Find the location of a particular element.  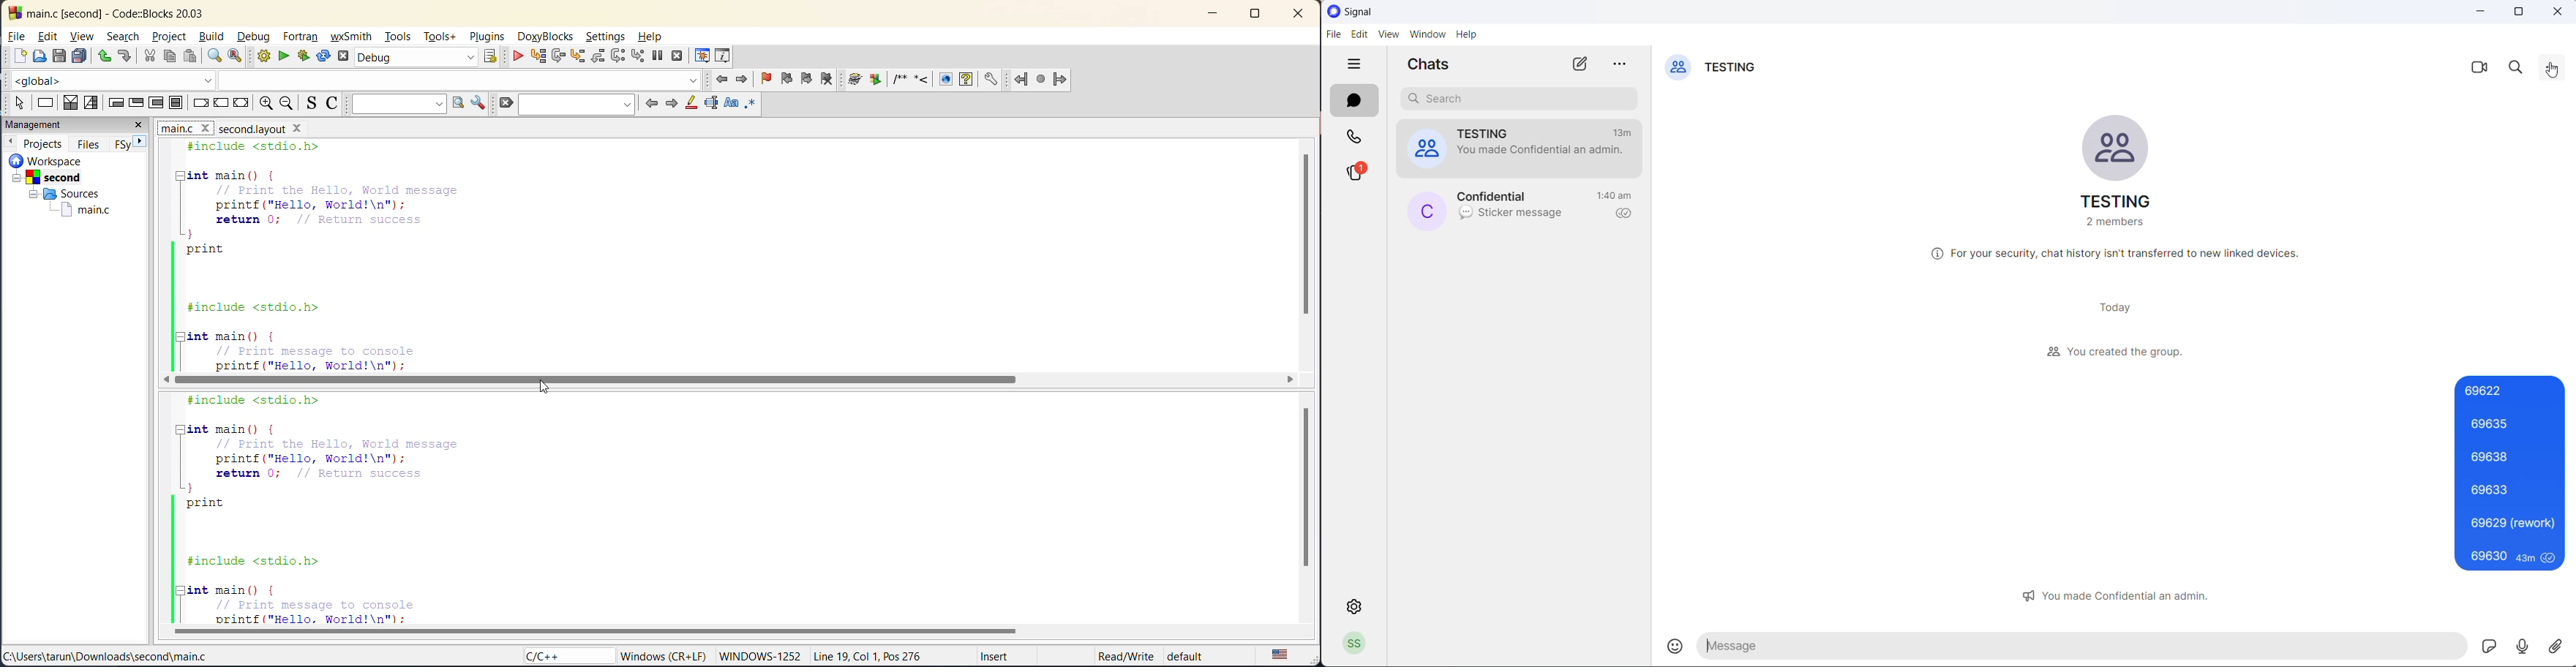

maximize is located at coordinates (2520, 13).